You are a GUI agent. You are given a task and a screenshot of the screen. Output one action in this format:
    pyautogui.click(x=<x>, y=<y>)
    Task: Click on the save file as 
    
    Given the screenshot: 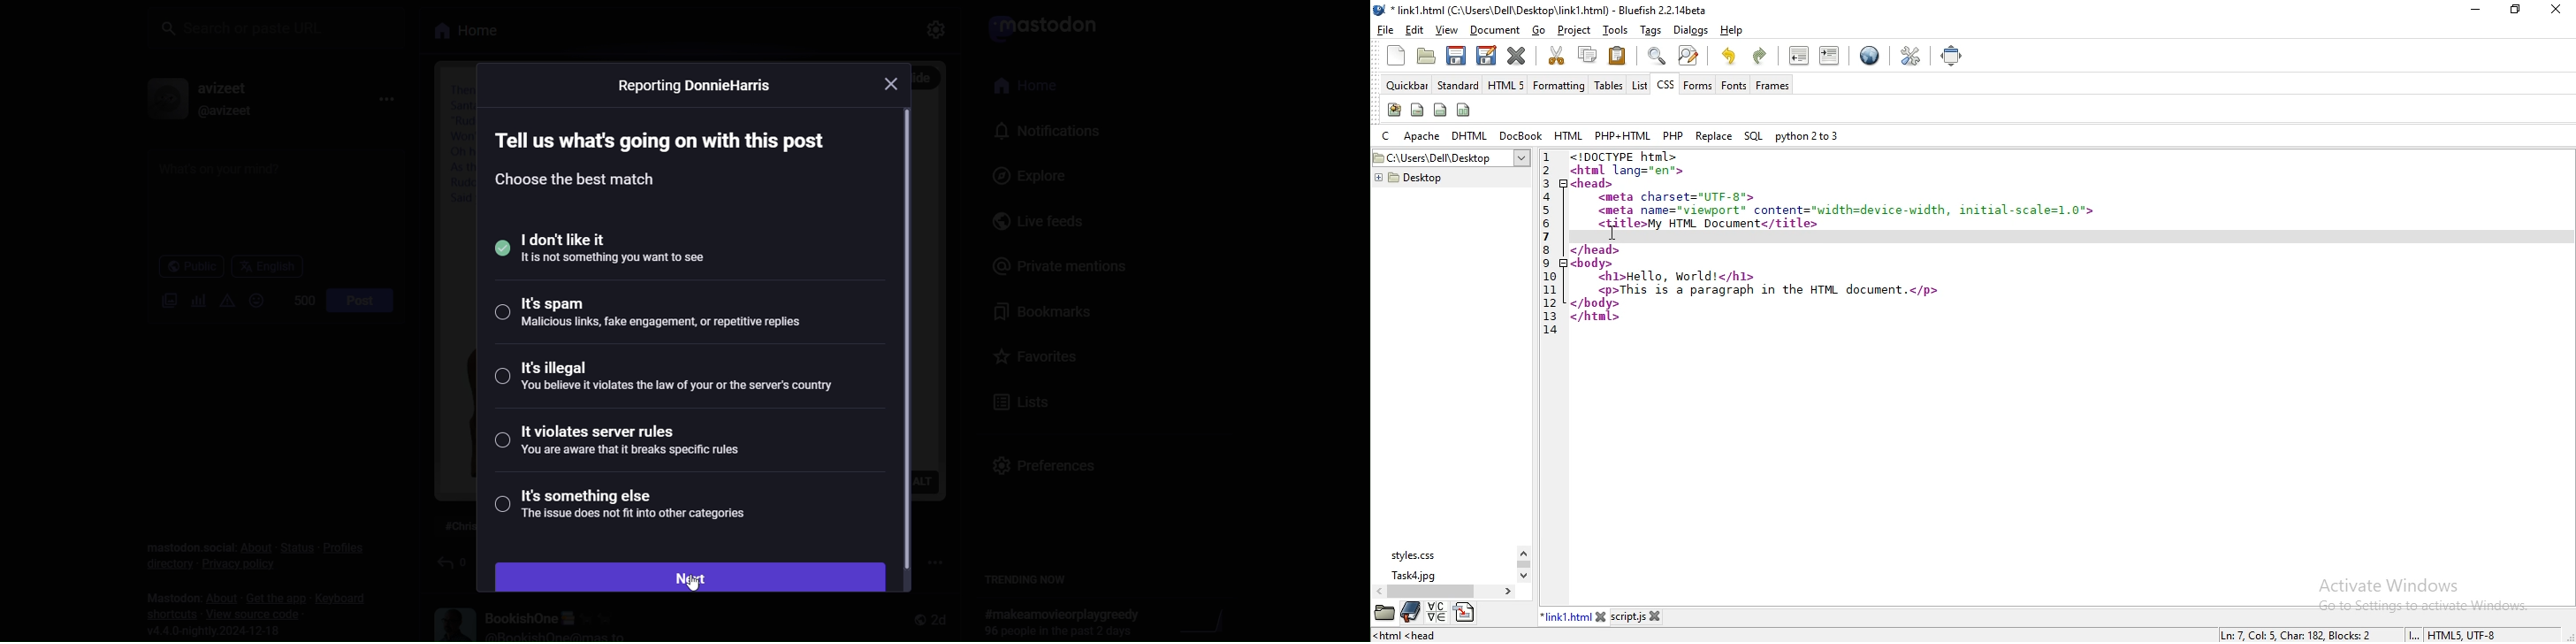 What is the action you would take?
    pyautogui.click(x=1485, y=56)
    